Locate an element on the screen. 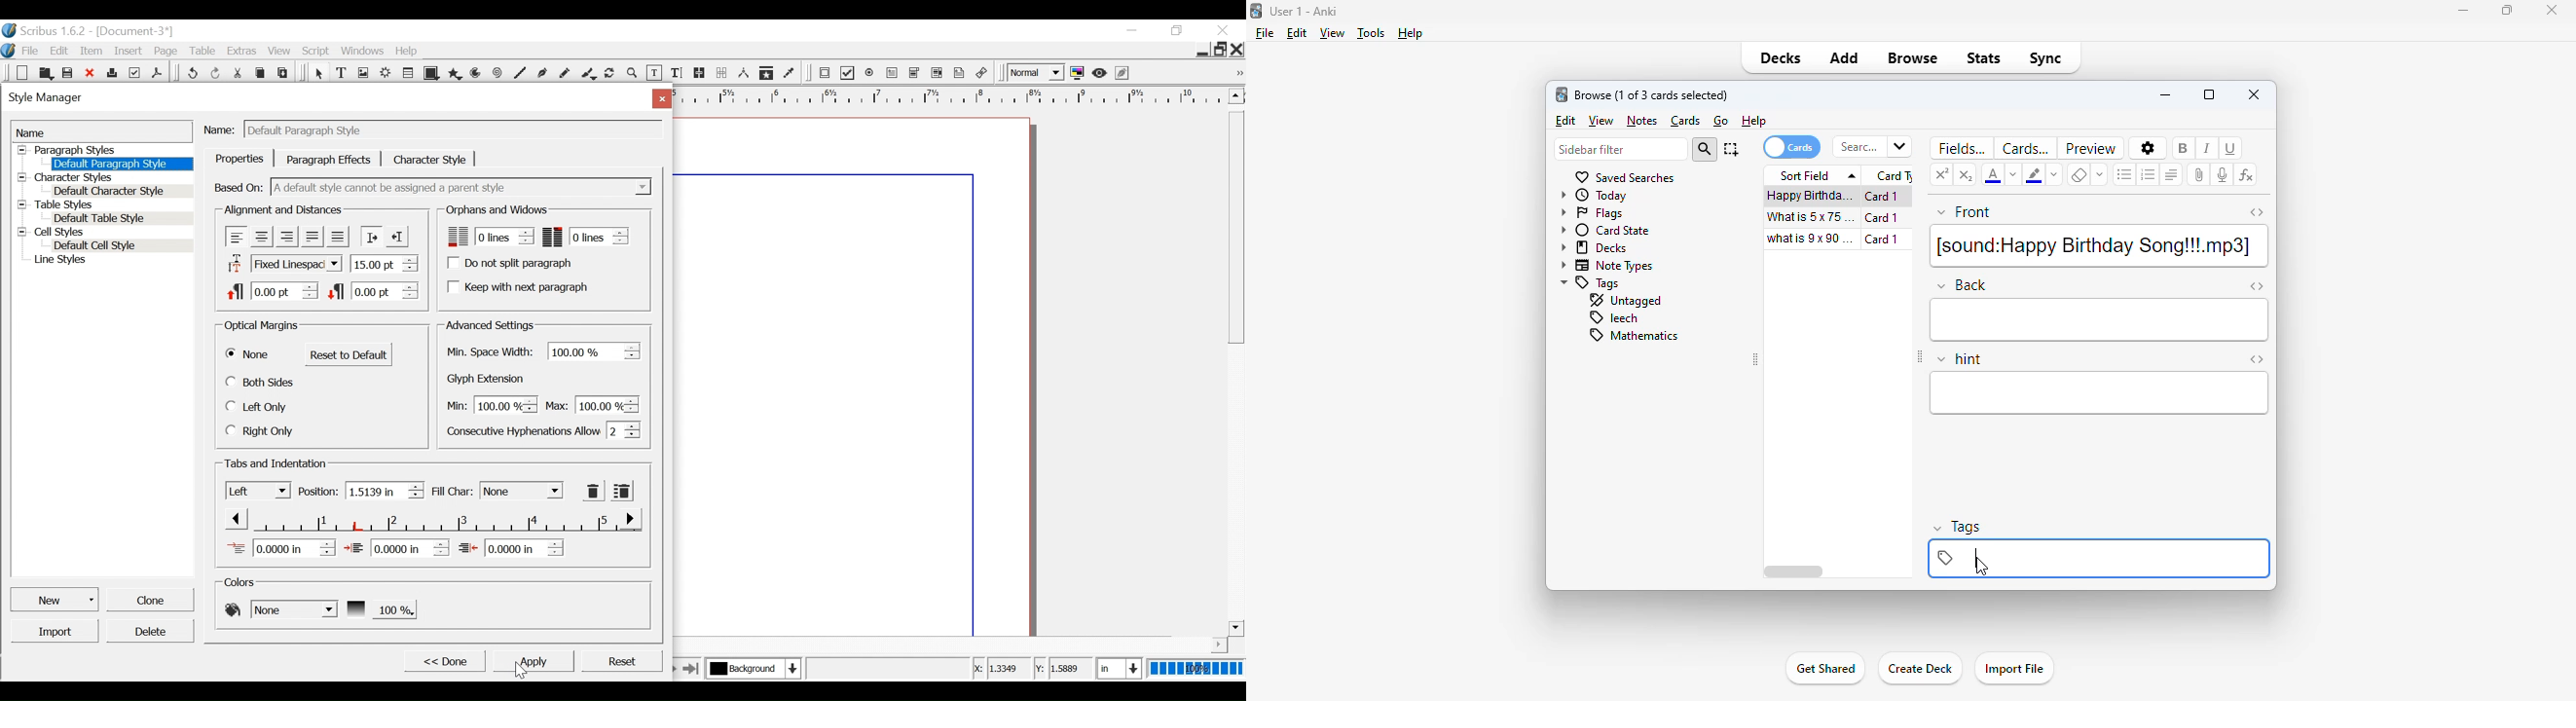 The width and height of the screenshot is (2576, 728). Logo is located at coordinates (8, 50).